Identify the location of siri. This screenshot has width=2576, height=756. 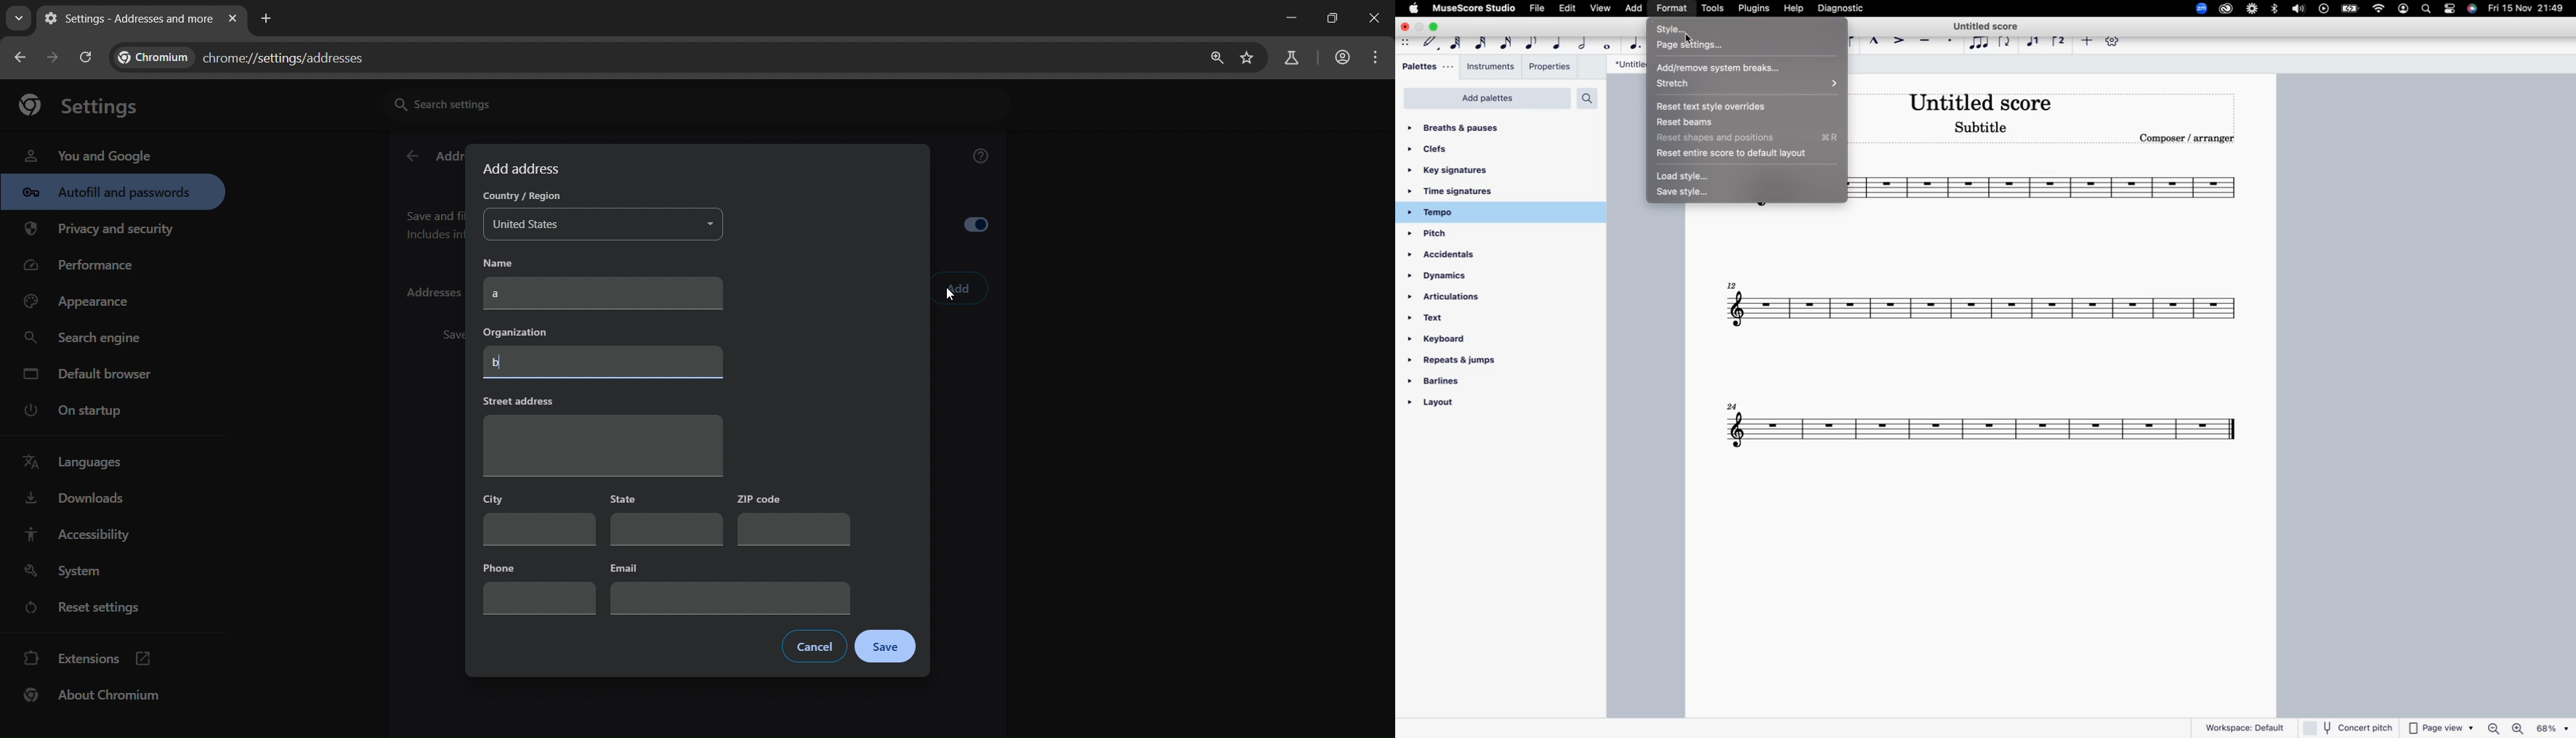
(2473, 11).